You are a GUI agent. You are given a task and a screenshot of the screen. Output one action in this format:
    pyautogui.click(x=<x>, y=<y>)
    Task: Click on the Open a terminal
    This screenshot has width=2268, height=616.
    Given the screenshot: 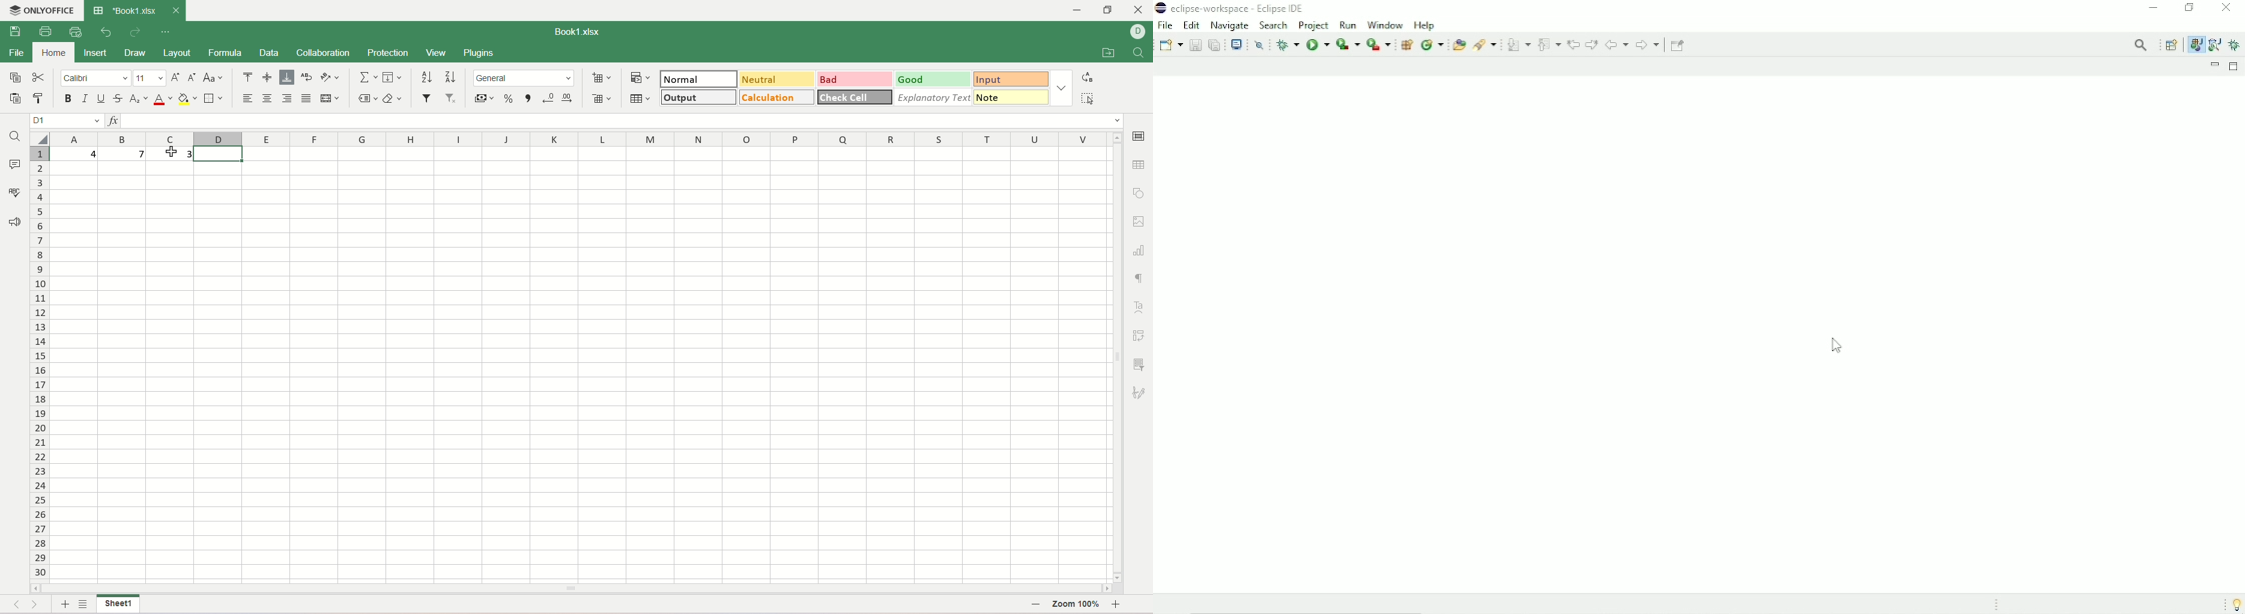 What is the action you would take?
    pyautogui.click(x=1237, y=45)
    